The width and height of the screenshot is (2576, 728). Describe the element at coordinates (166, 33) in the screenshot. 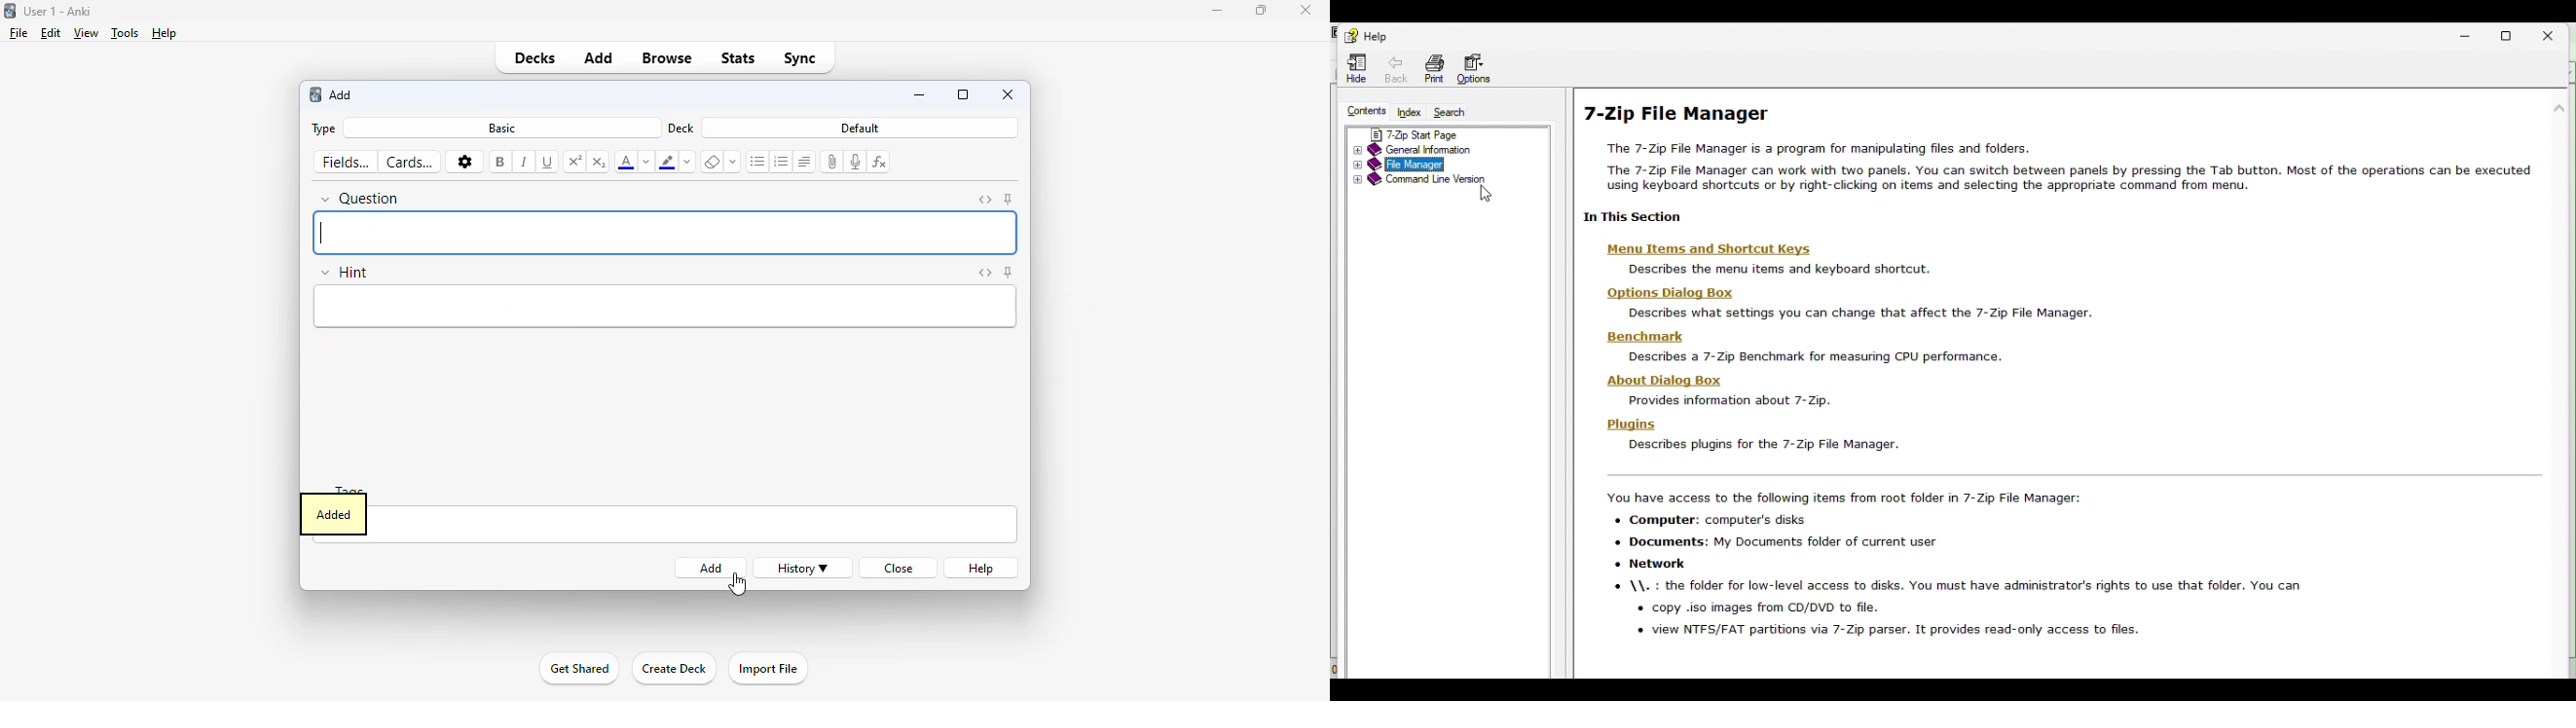

I see `help` at that location.